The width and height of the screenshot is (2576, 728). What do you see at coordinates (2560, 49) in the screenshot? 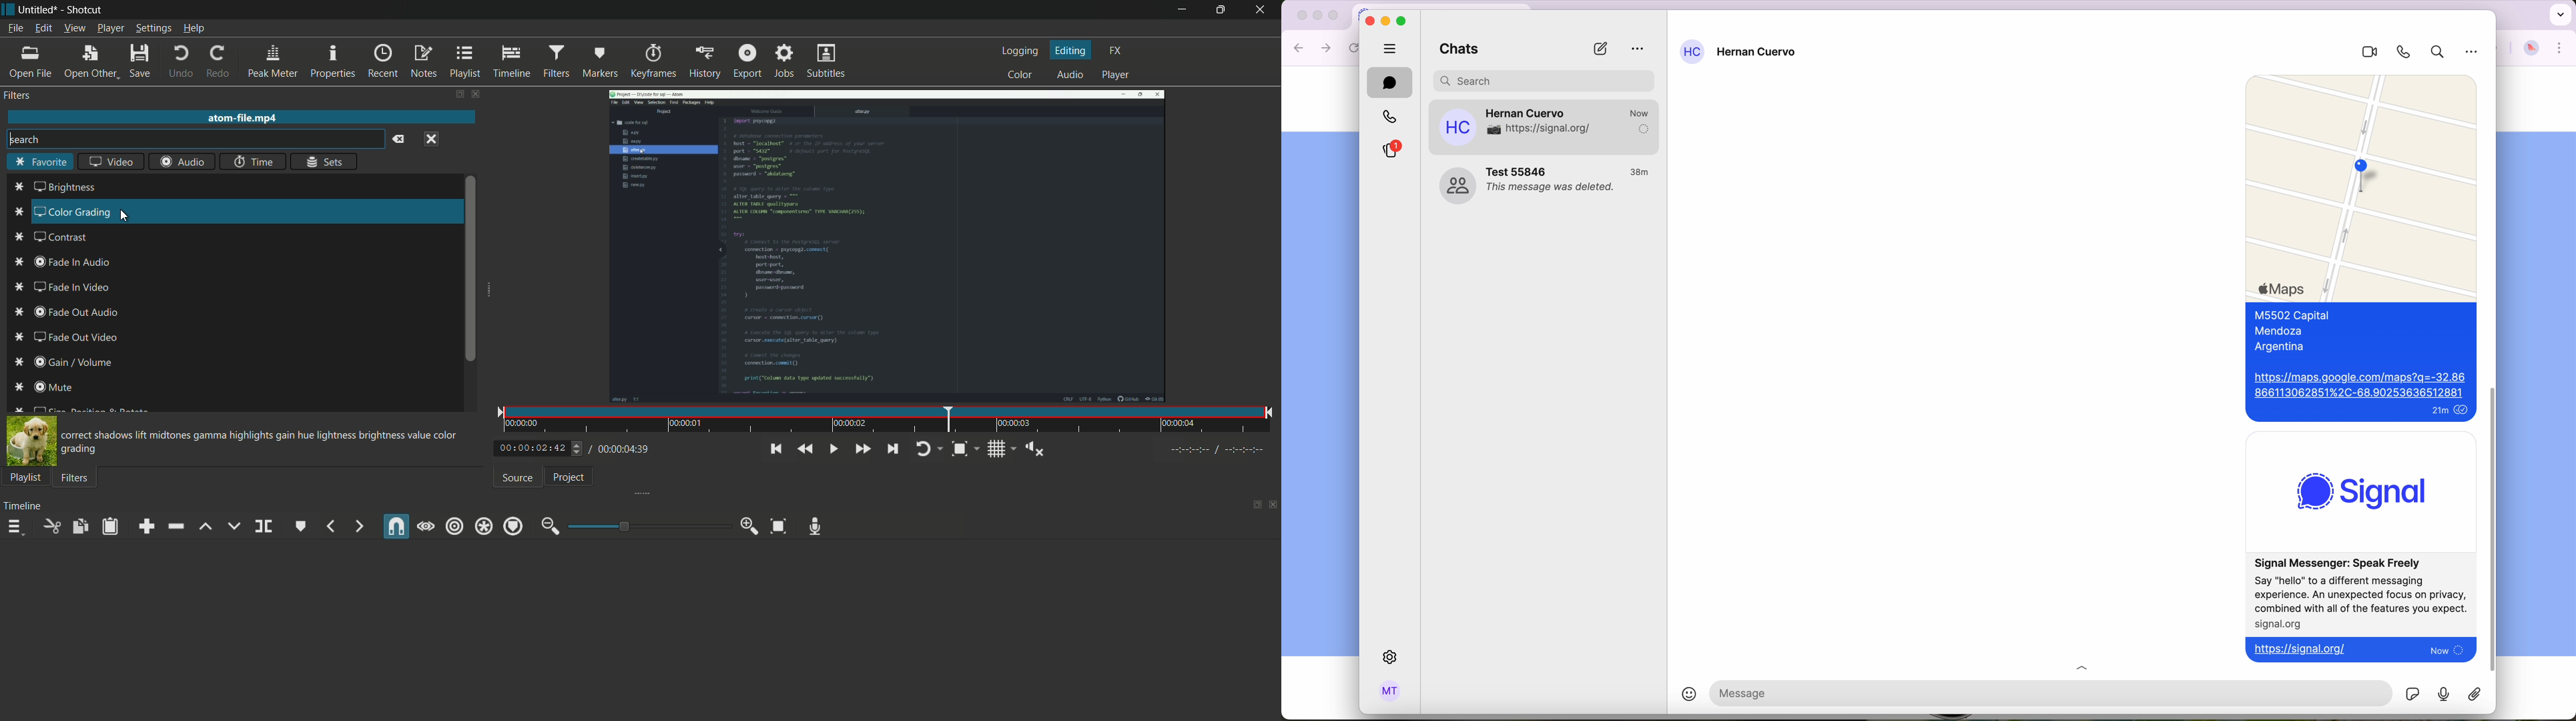
I see `customize and control Google Chrome` at bounding box center [2560, 49].